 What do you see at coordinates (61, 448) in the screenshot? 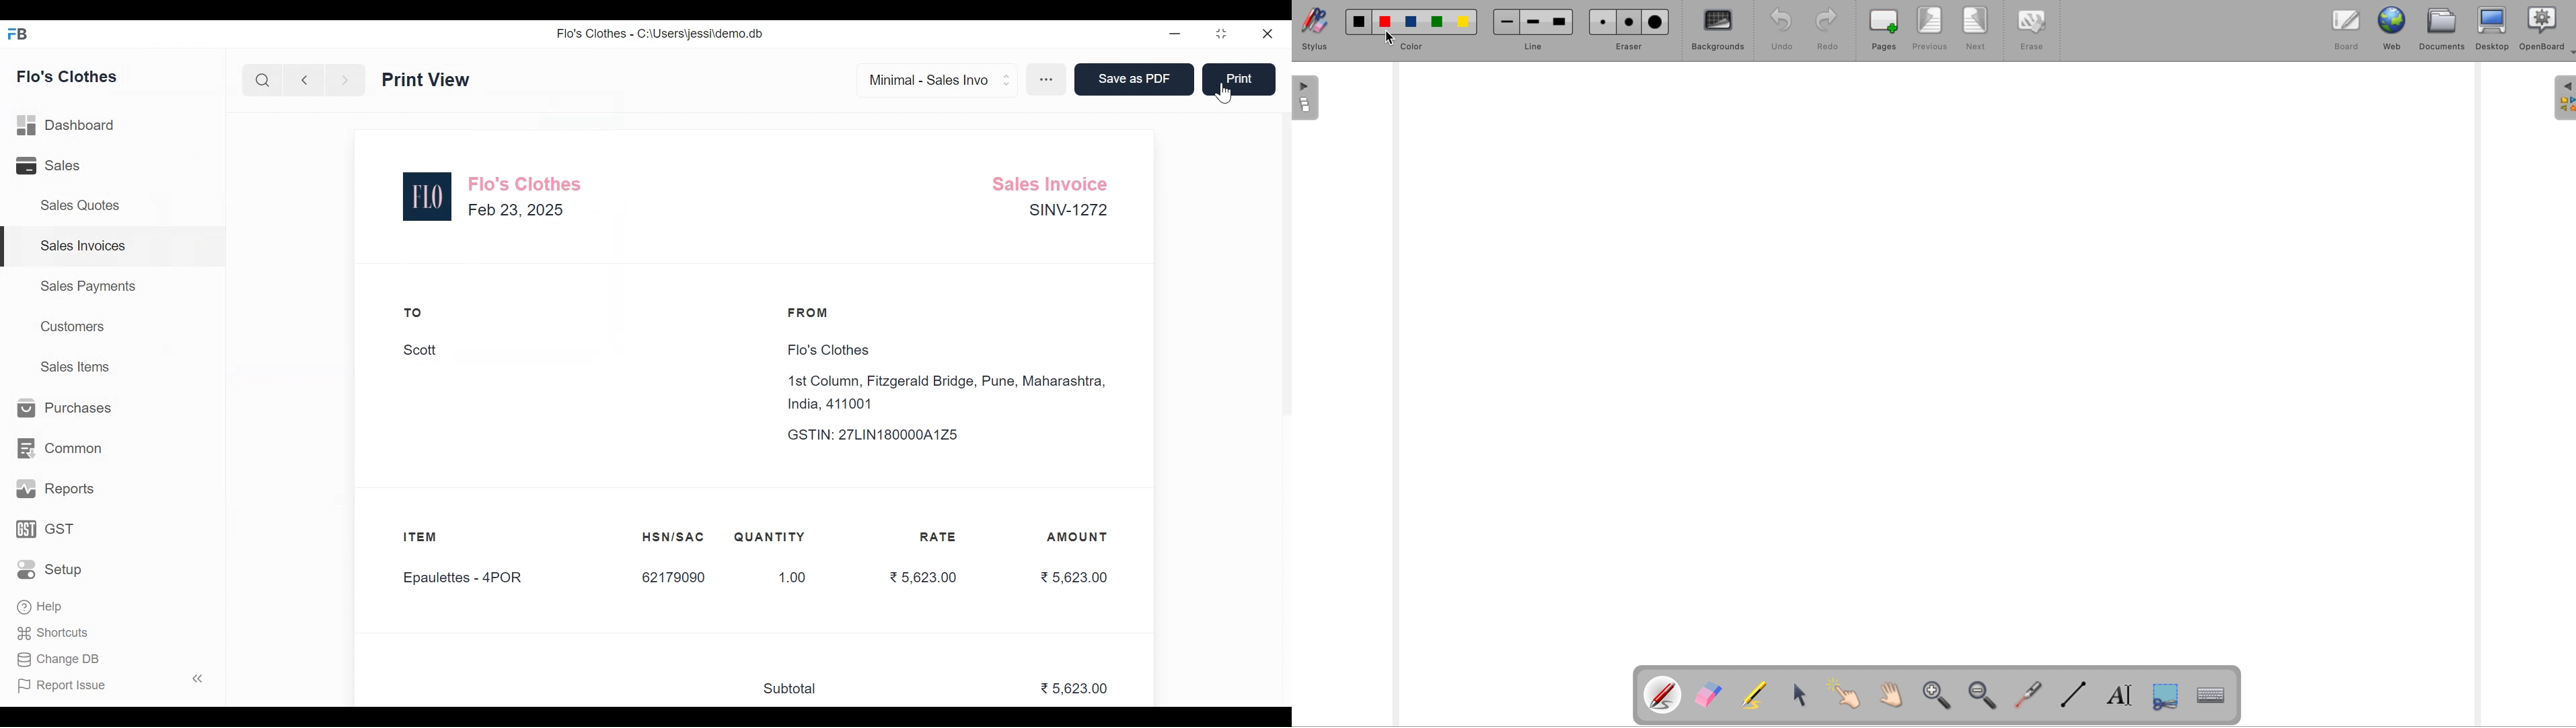
I see `Common` at bounding box center [61, 448].